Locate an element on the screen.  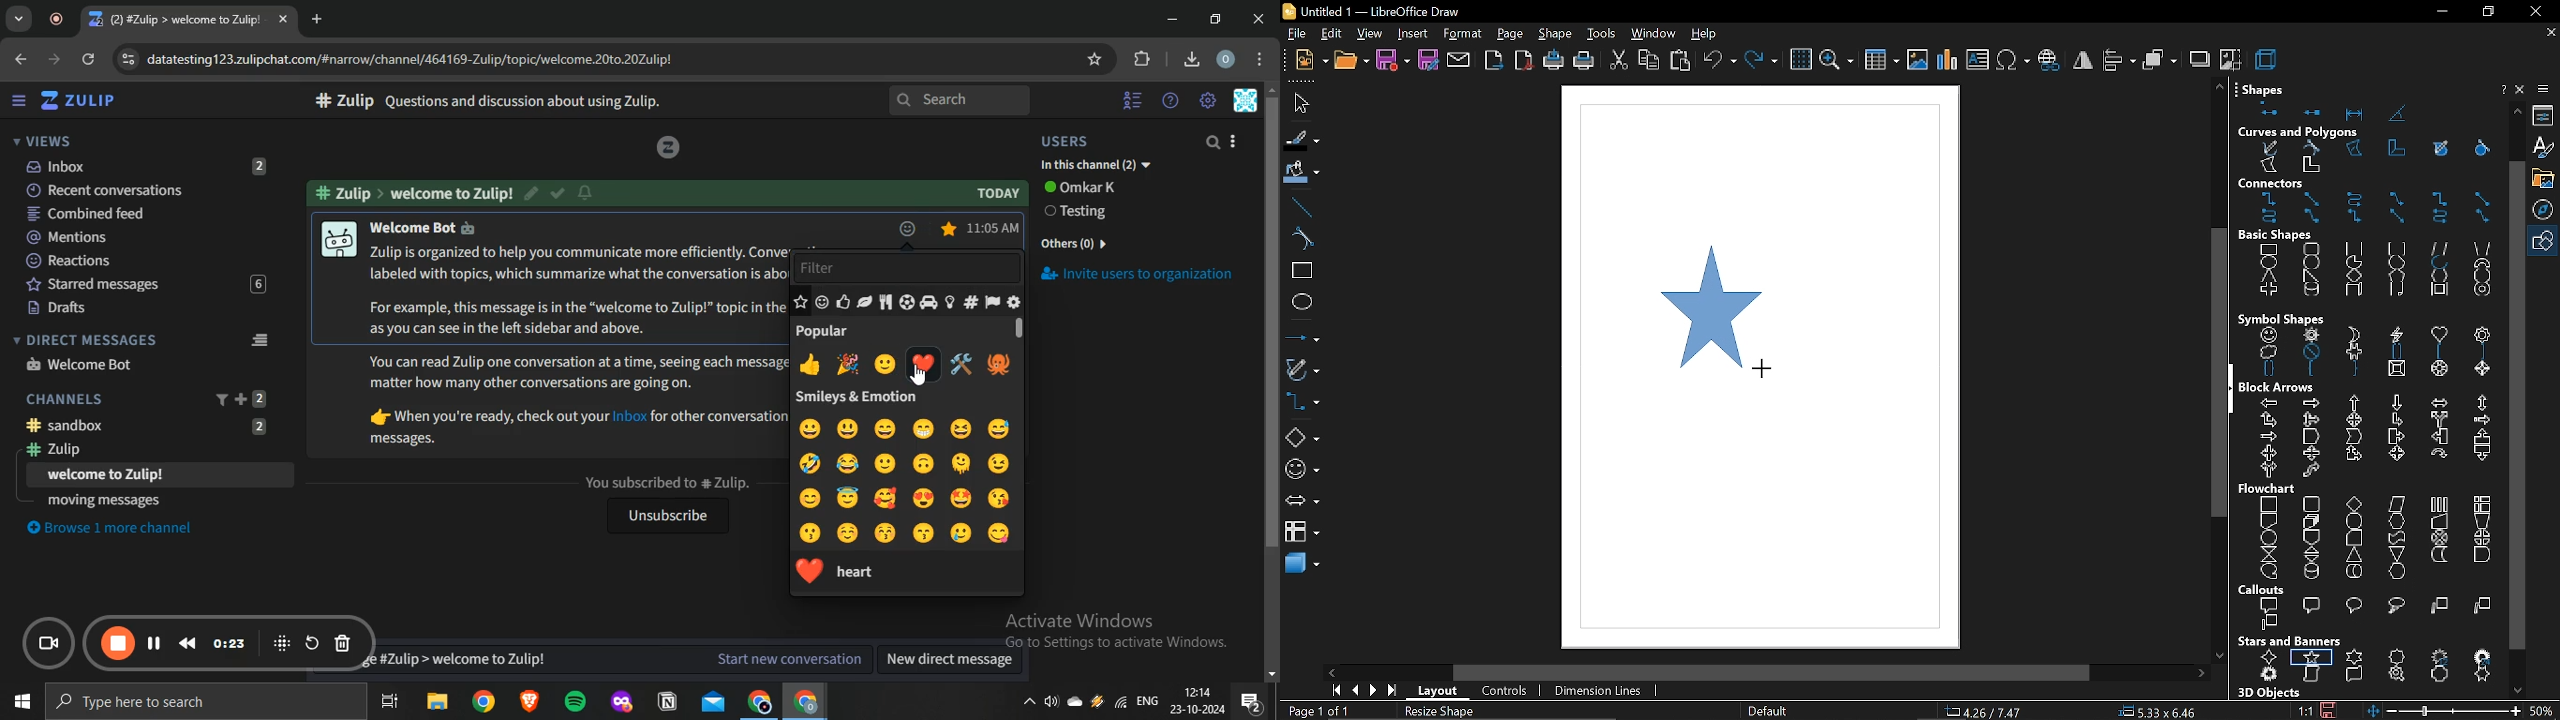
personal menu is located at coordinates (1249, 101).